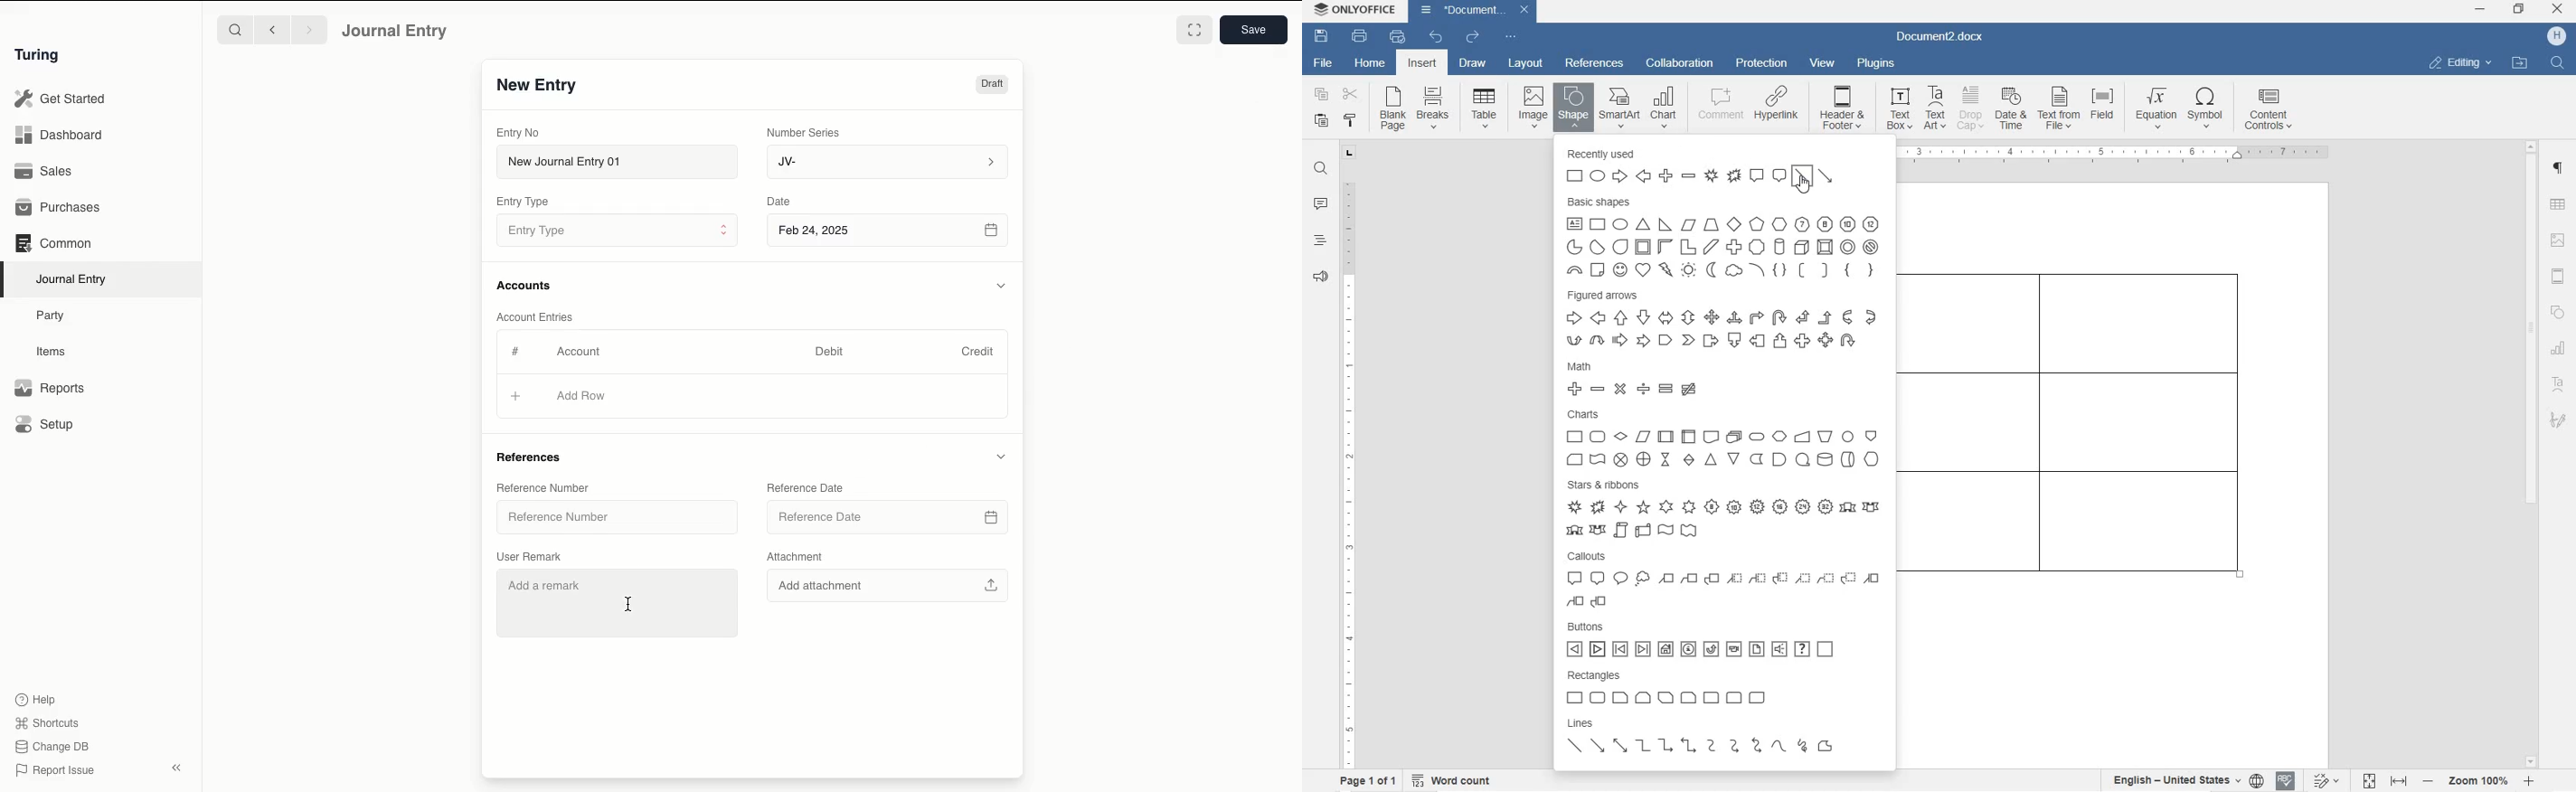 The width and height of the screenshot is (2576, 812). What do you see at coordinates (1371, 64) in the screenshot?
I see `home` at bounding box center [1371, 64].